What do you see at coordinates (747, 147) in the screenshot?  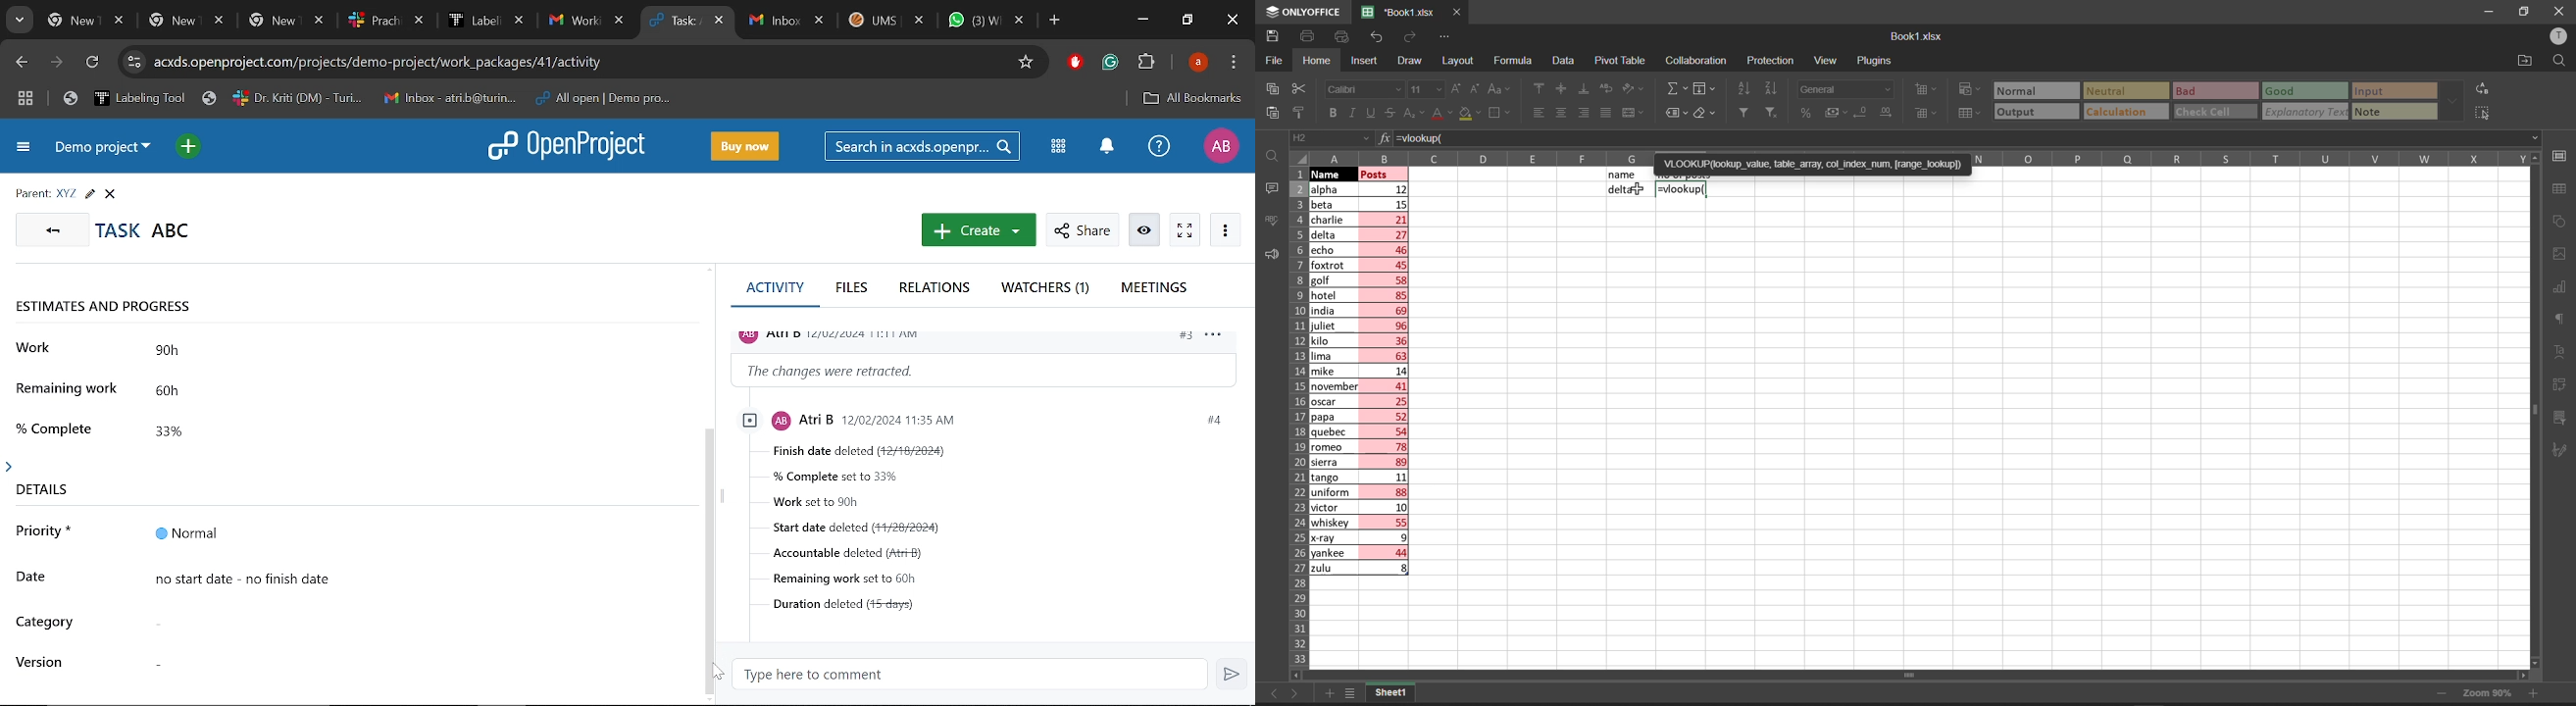 I see `Buy now` at bounding box center [747, 147].